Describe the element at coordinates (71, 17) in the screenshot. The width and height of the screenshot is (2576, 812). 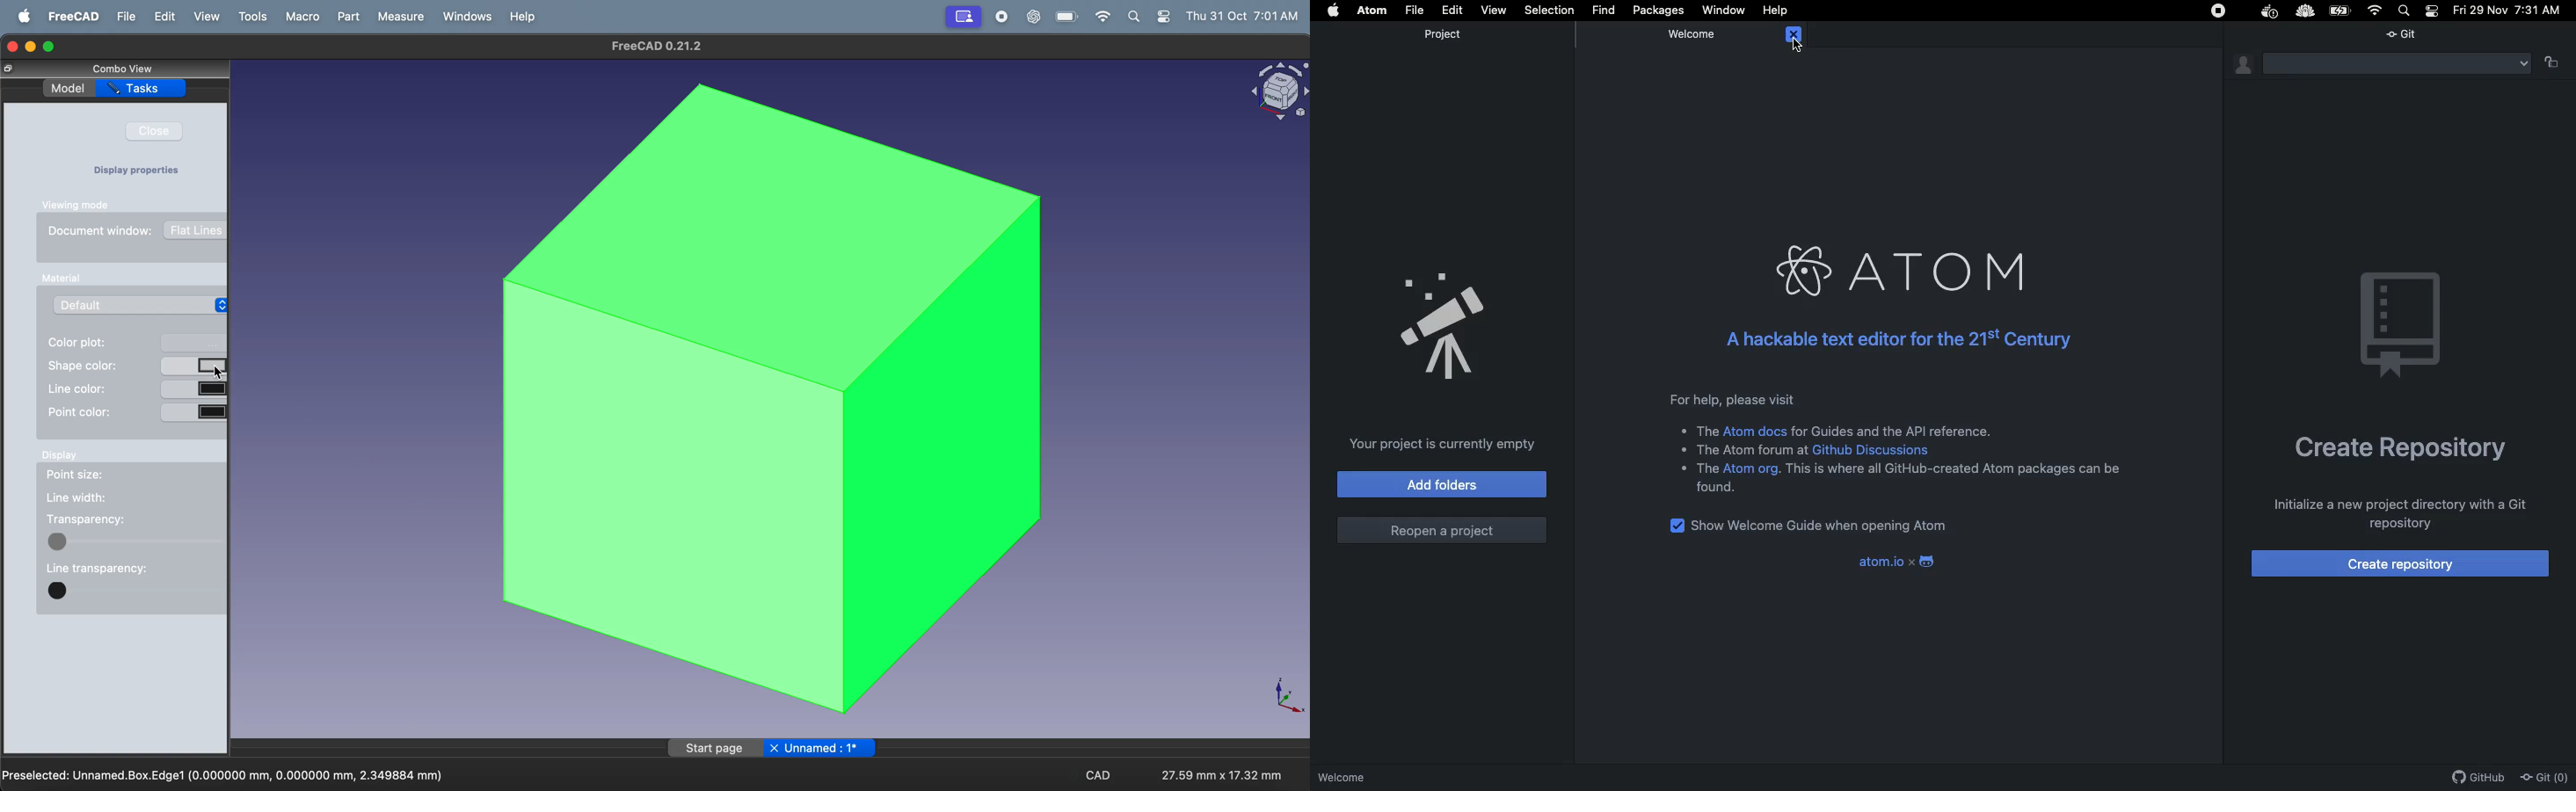
I see `freecad` at that location.